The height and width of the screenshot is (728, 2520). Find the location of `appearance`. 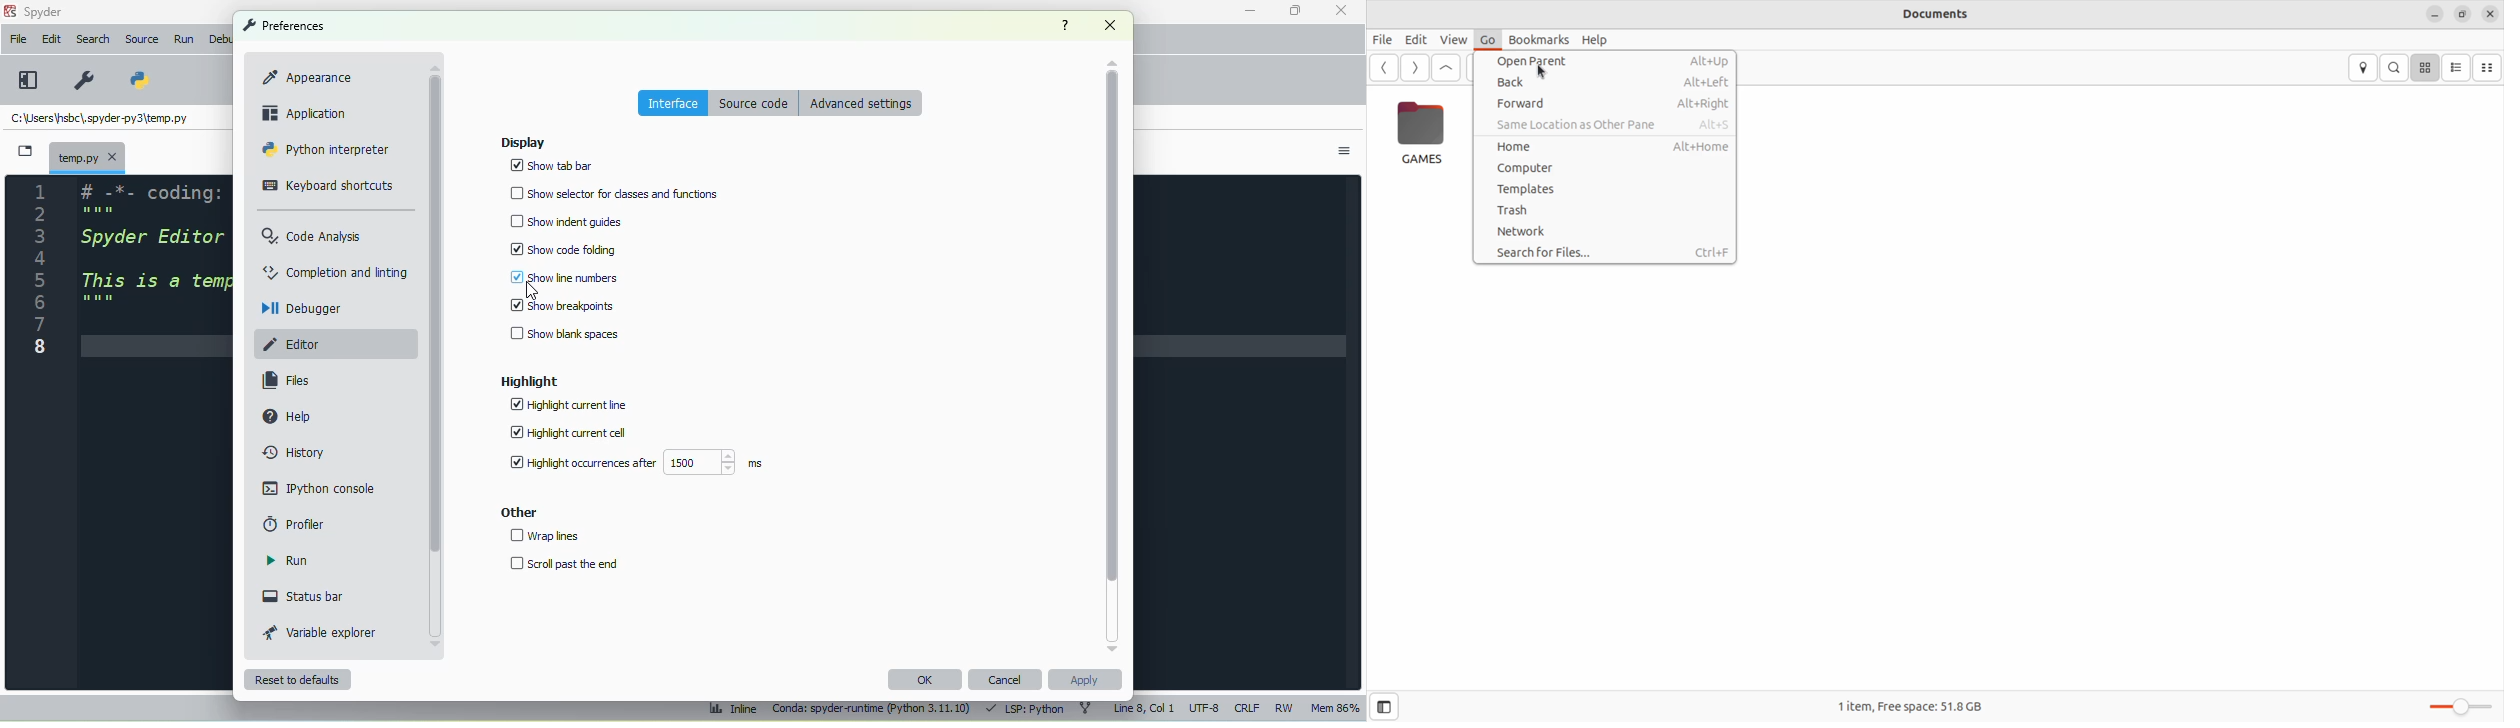

appearance is located at coordinates (307, 77).